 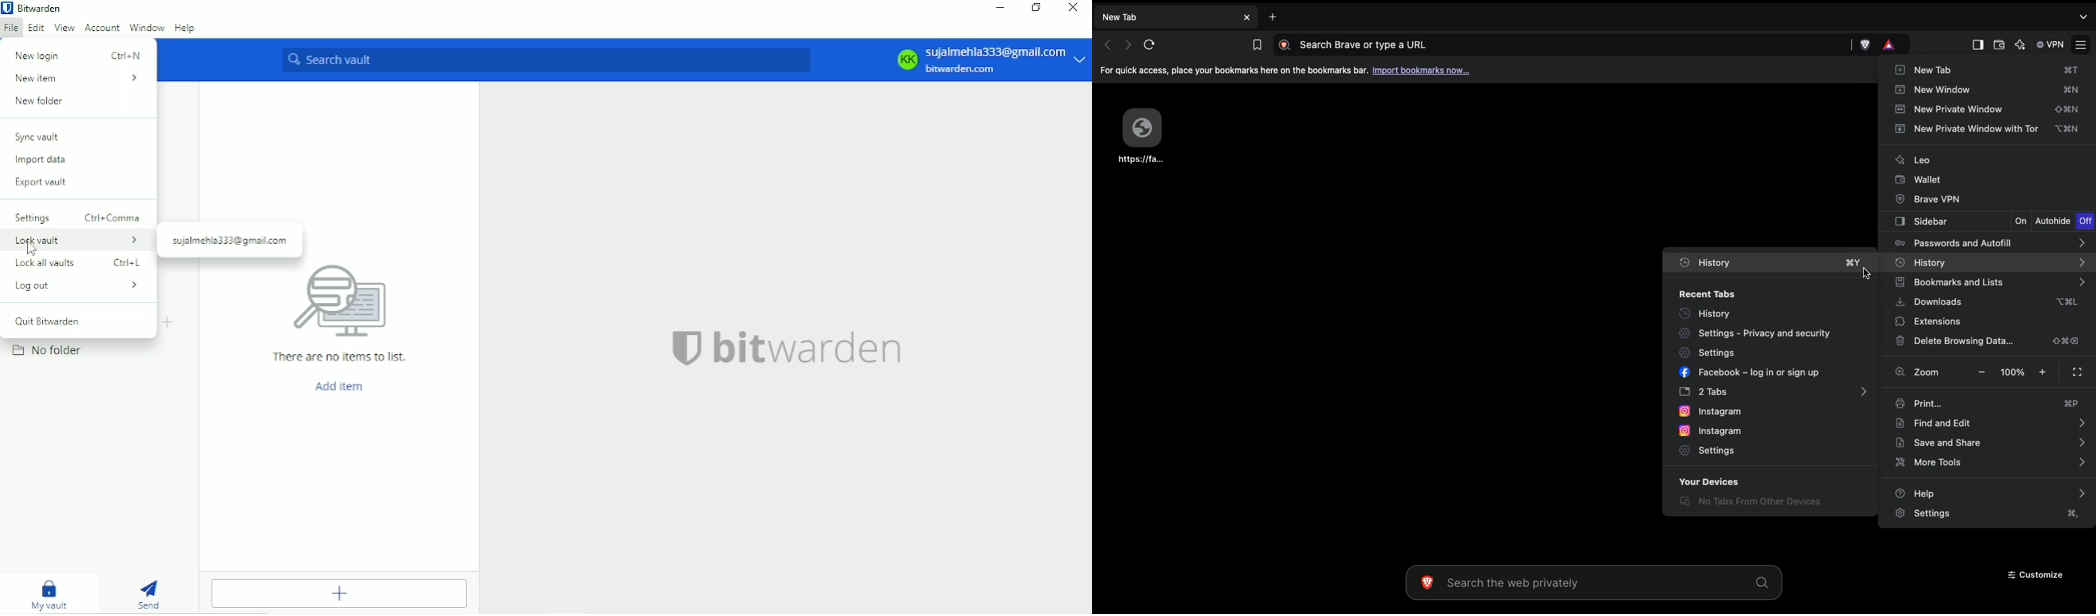 What do you see at coordinates (1989, 424) in the screenshot?
I see `Find and edit` at bounding box center [1989, 424].